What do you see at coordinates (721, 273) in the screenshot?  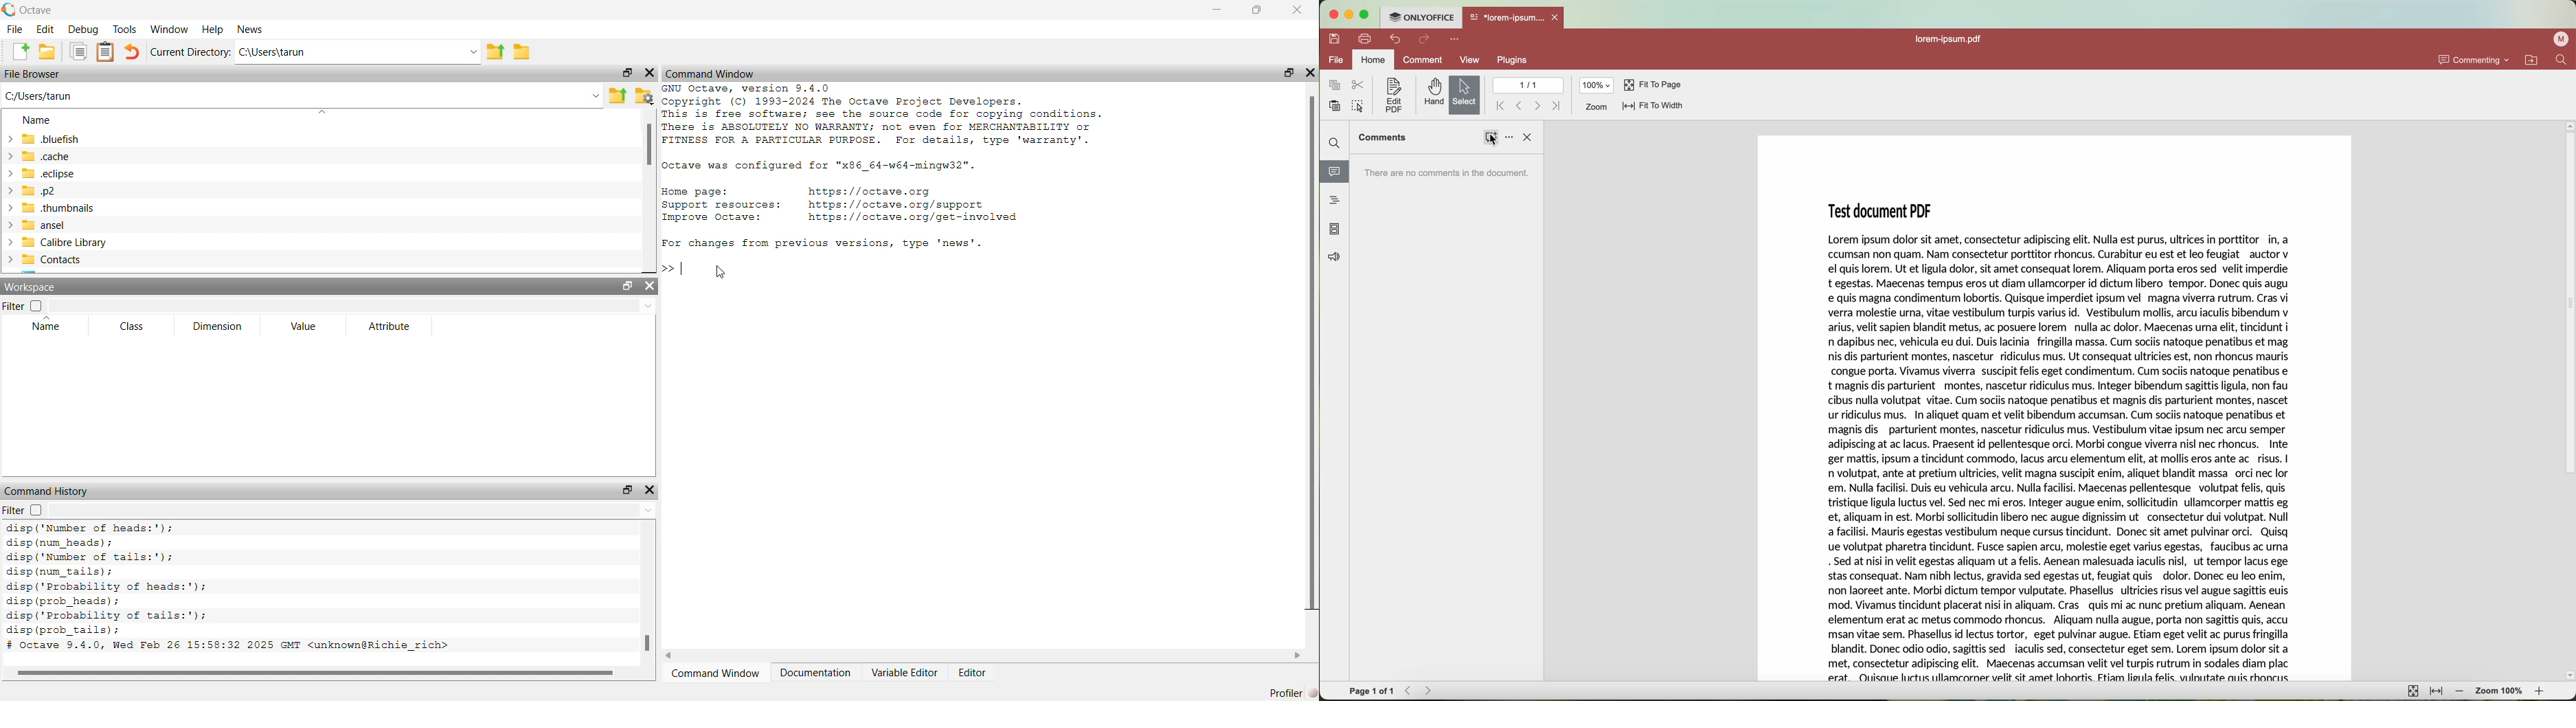 I see `cursor` at bounding box center [721, 273].